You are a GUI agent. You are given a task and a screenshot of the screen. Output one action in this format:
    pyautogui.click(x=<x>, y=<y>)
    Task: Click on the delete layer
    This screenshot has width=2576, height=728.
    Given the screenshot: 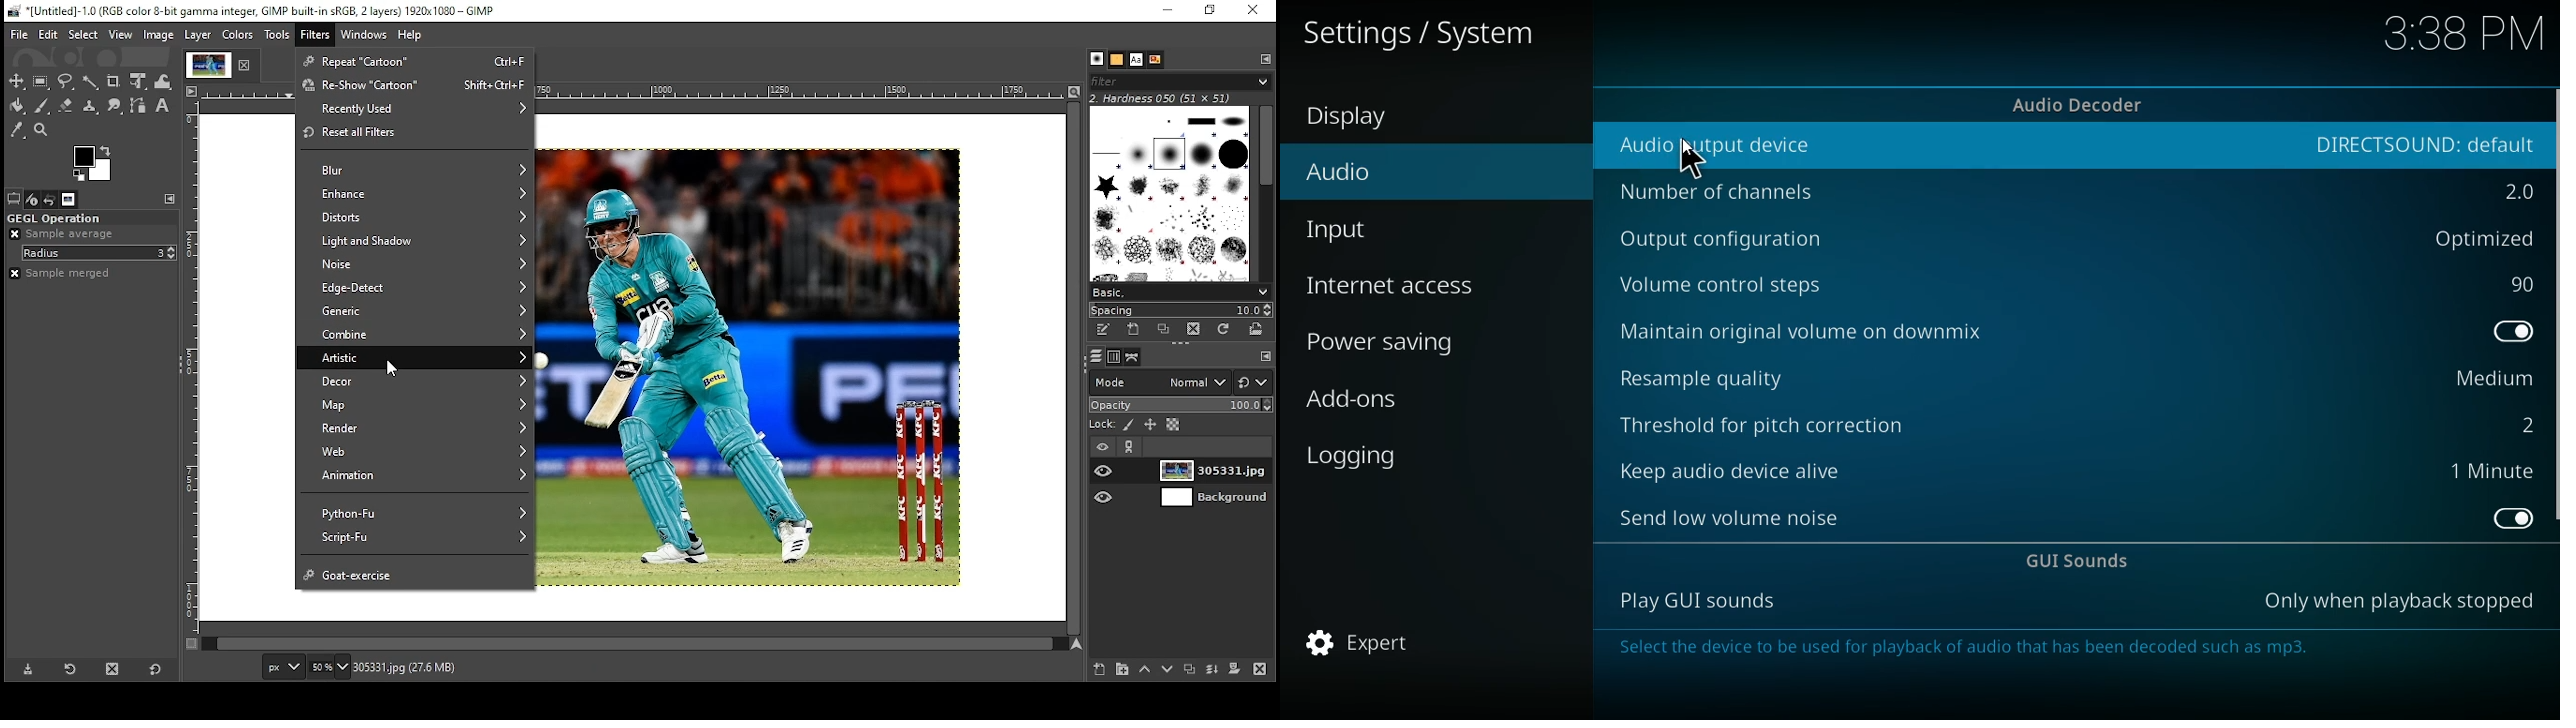 What is the action you would take?
    pyautogui.click(x=1262, y=671)
    